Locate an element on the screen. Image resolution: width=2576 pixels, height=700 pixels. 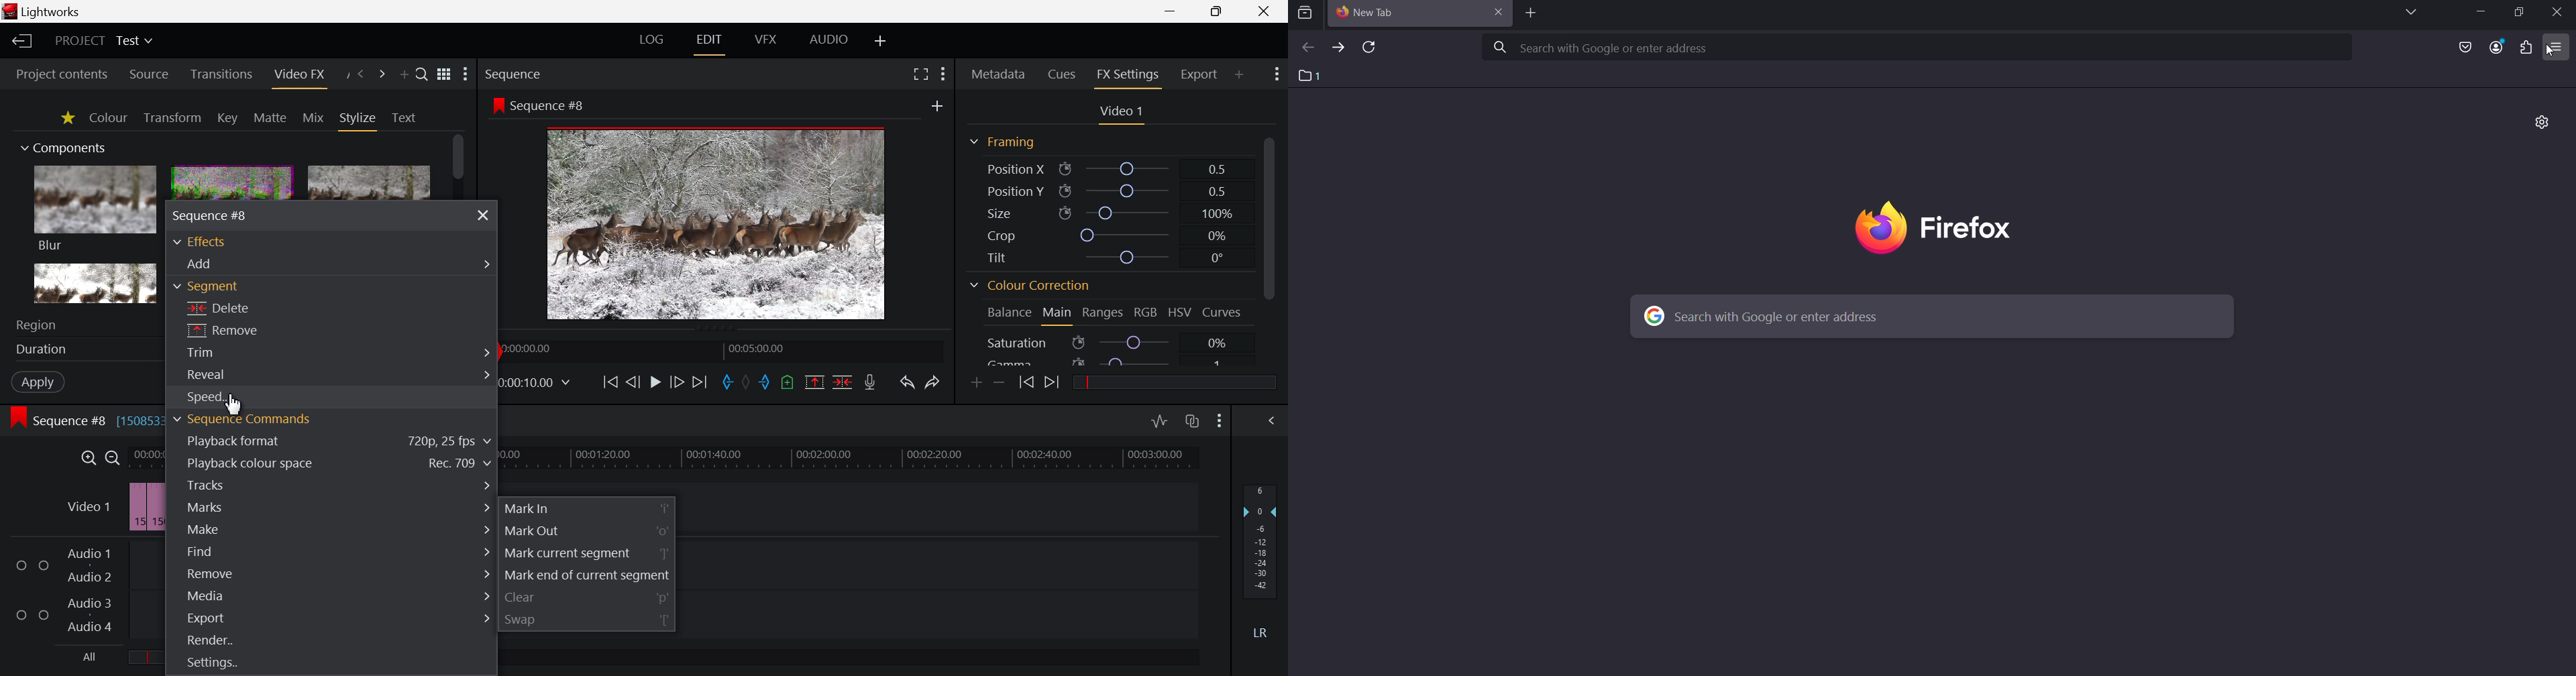
Playback colour space is located at coordinates (333, 462).